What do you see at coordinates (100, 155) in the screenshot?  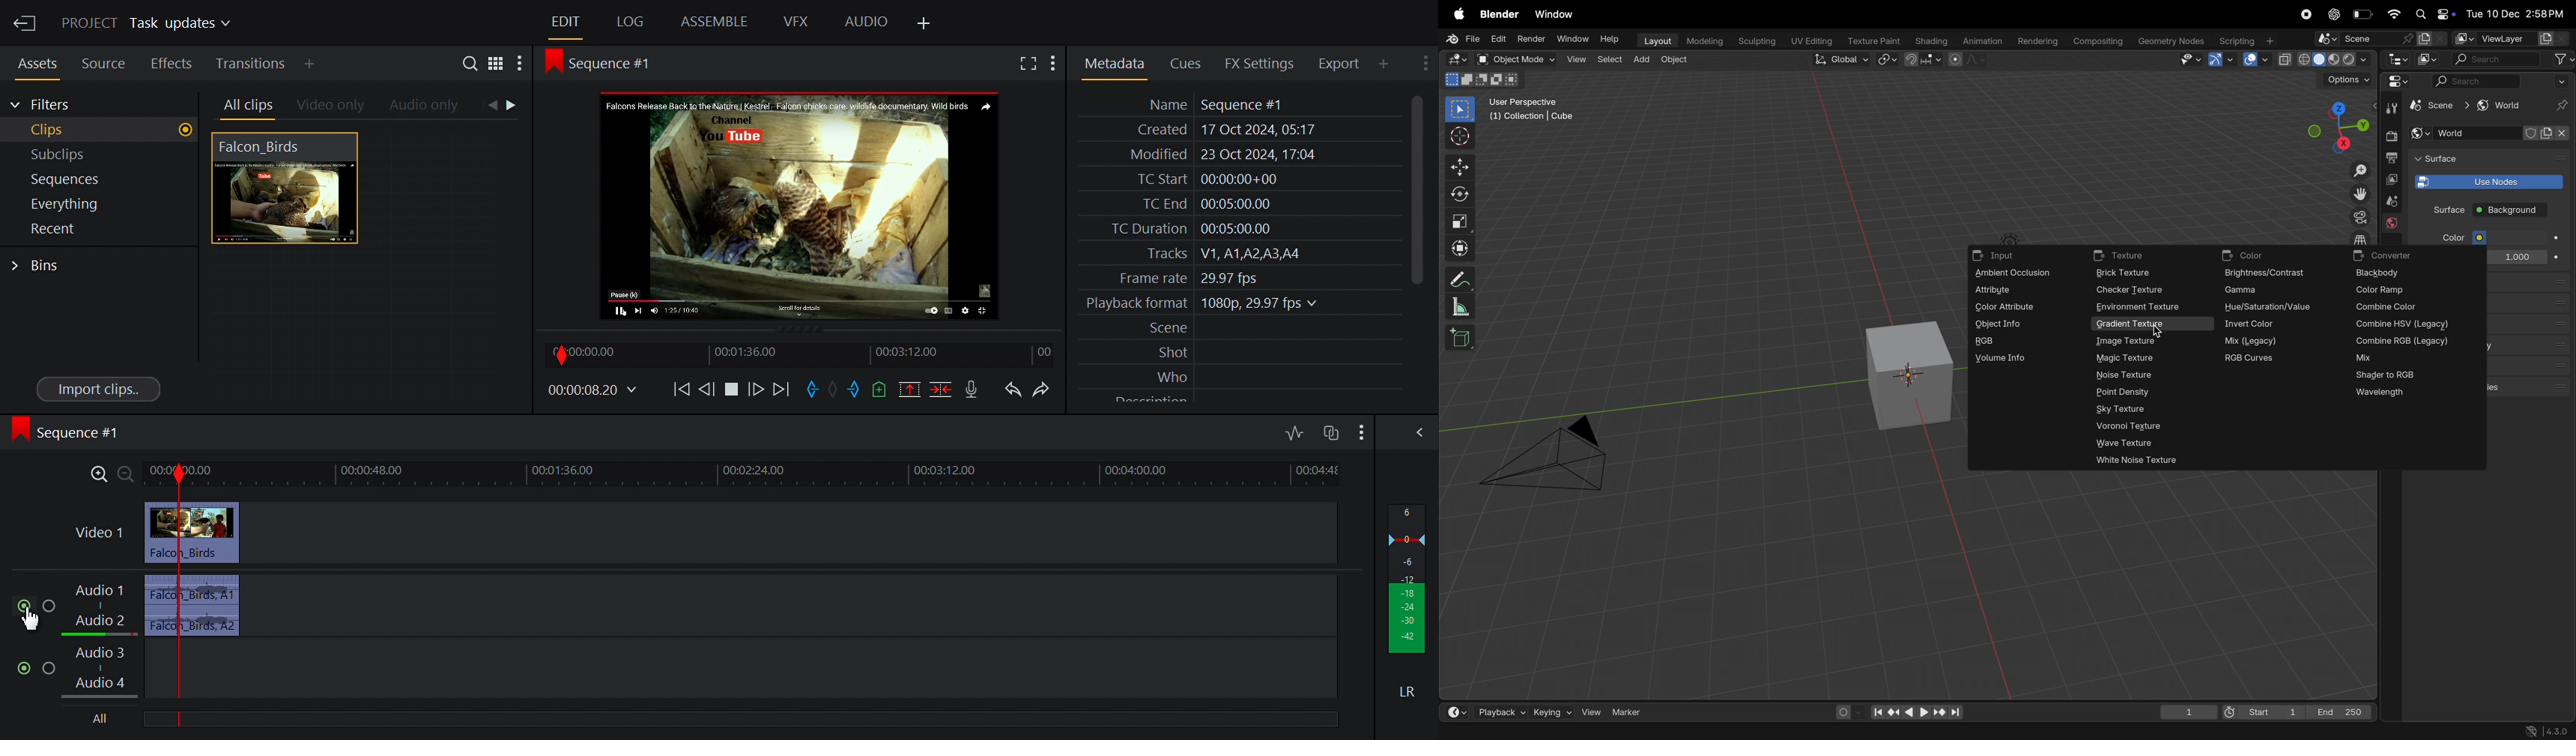 I see `Subclips` at bounding box center [100, 155].